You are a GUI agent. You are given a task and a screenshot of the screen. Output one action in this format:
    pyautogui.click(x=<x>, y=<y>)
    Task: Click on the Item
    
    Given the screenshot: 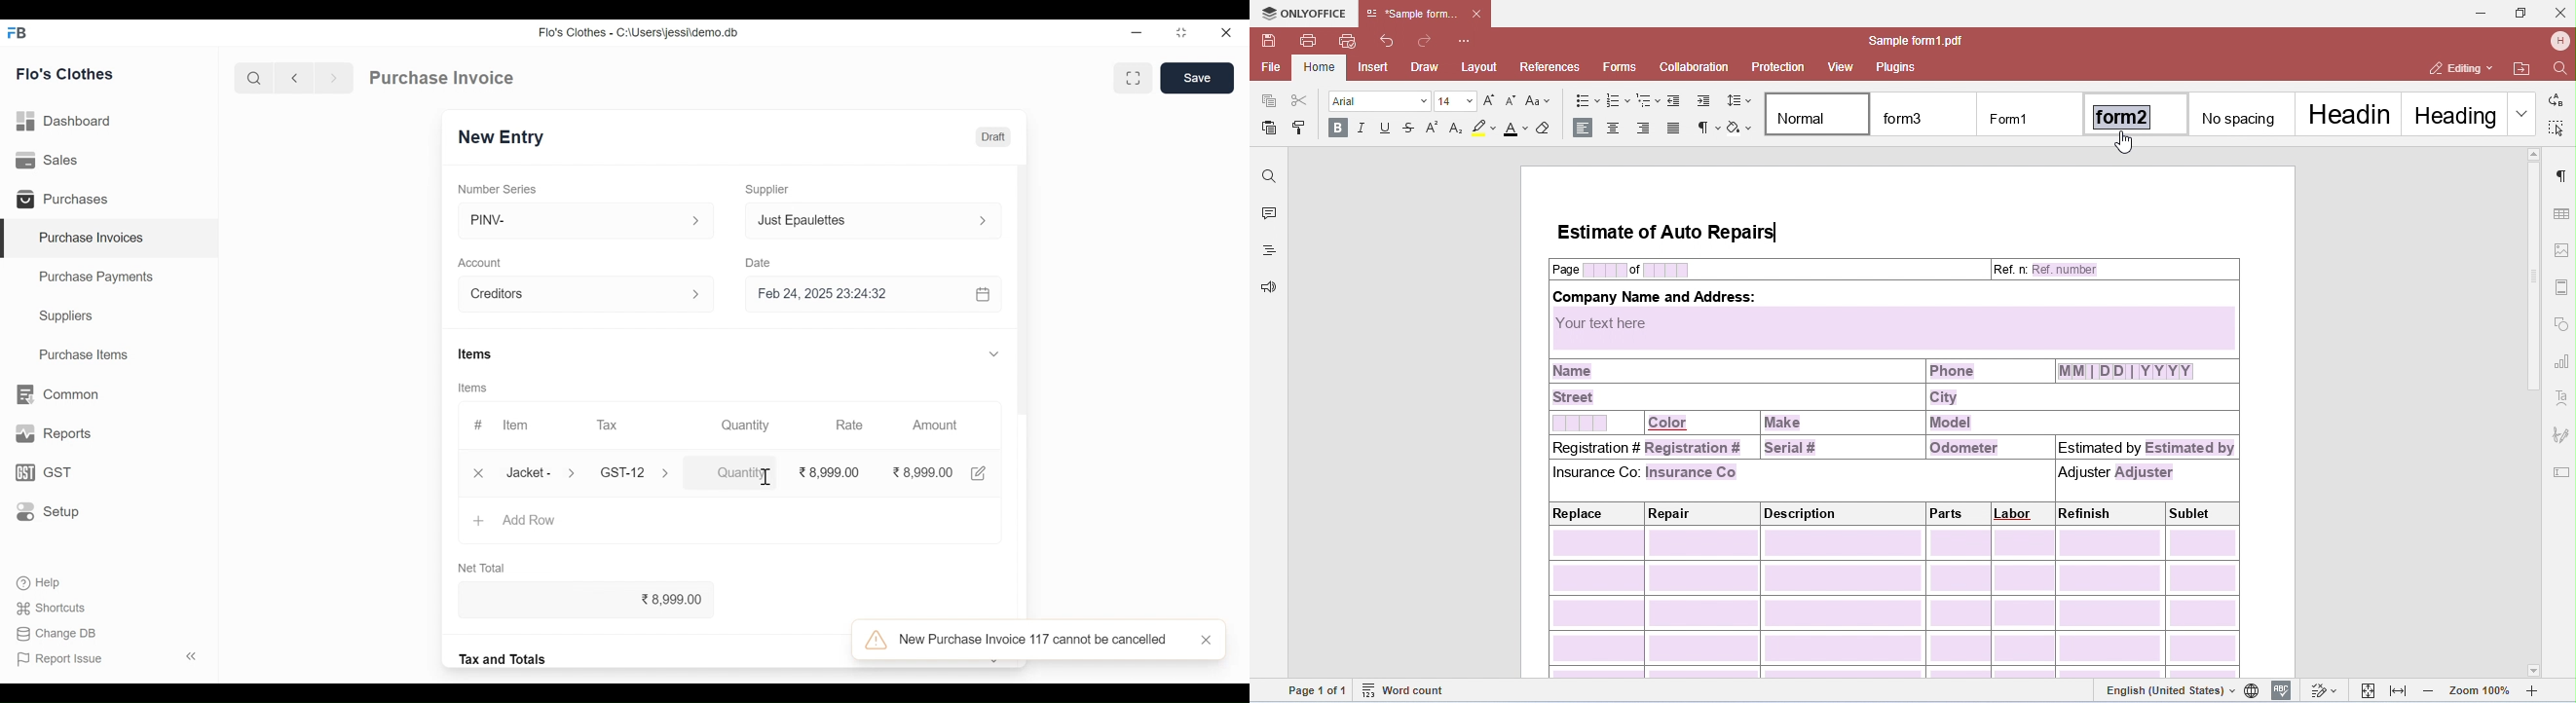 What is the action you would take?
    pyautogui.click(x=516, y=424)
    